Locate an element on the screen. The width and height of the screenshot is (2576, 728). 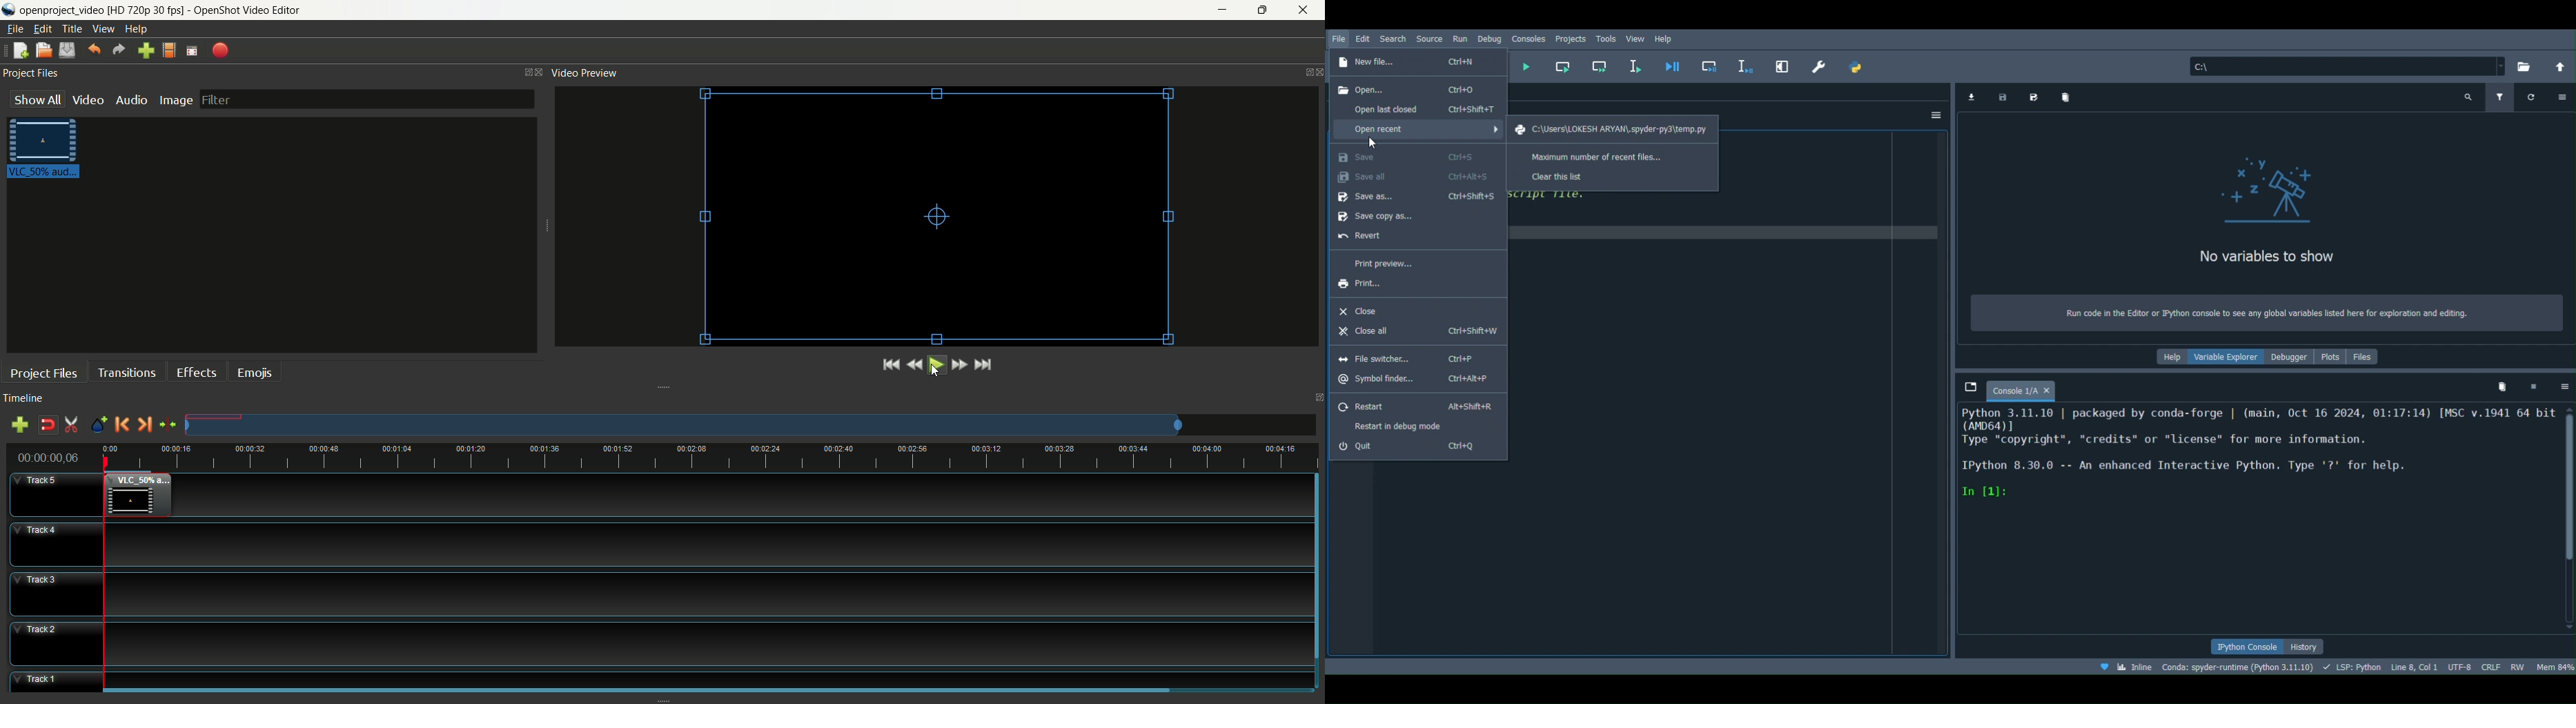
Quit is located at coordinates (1410, 448).